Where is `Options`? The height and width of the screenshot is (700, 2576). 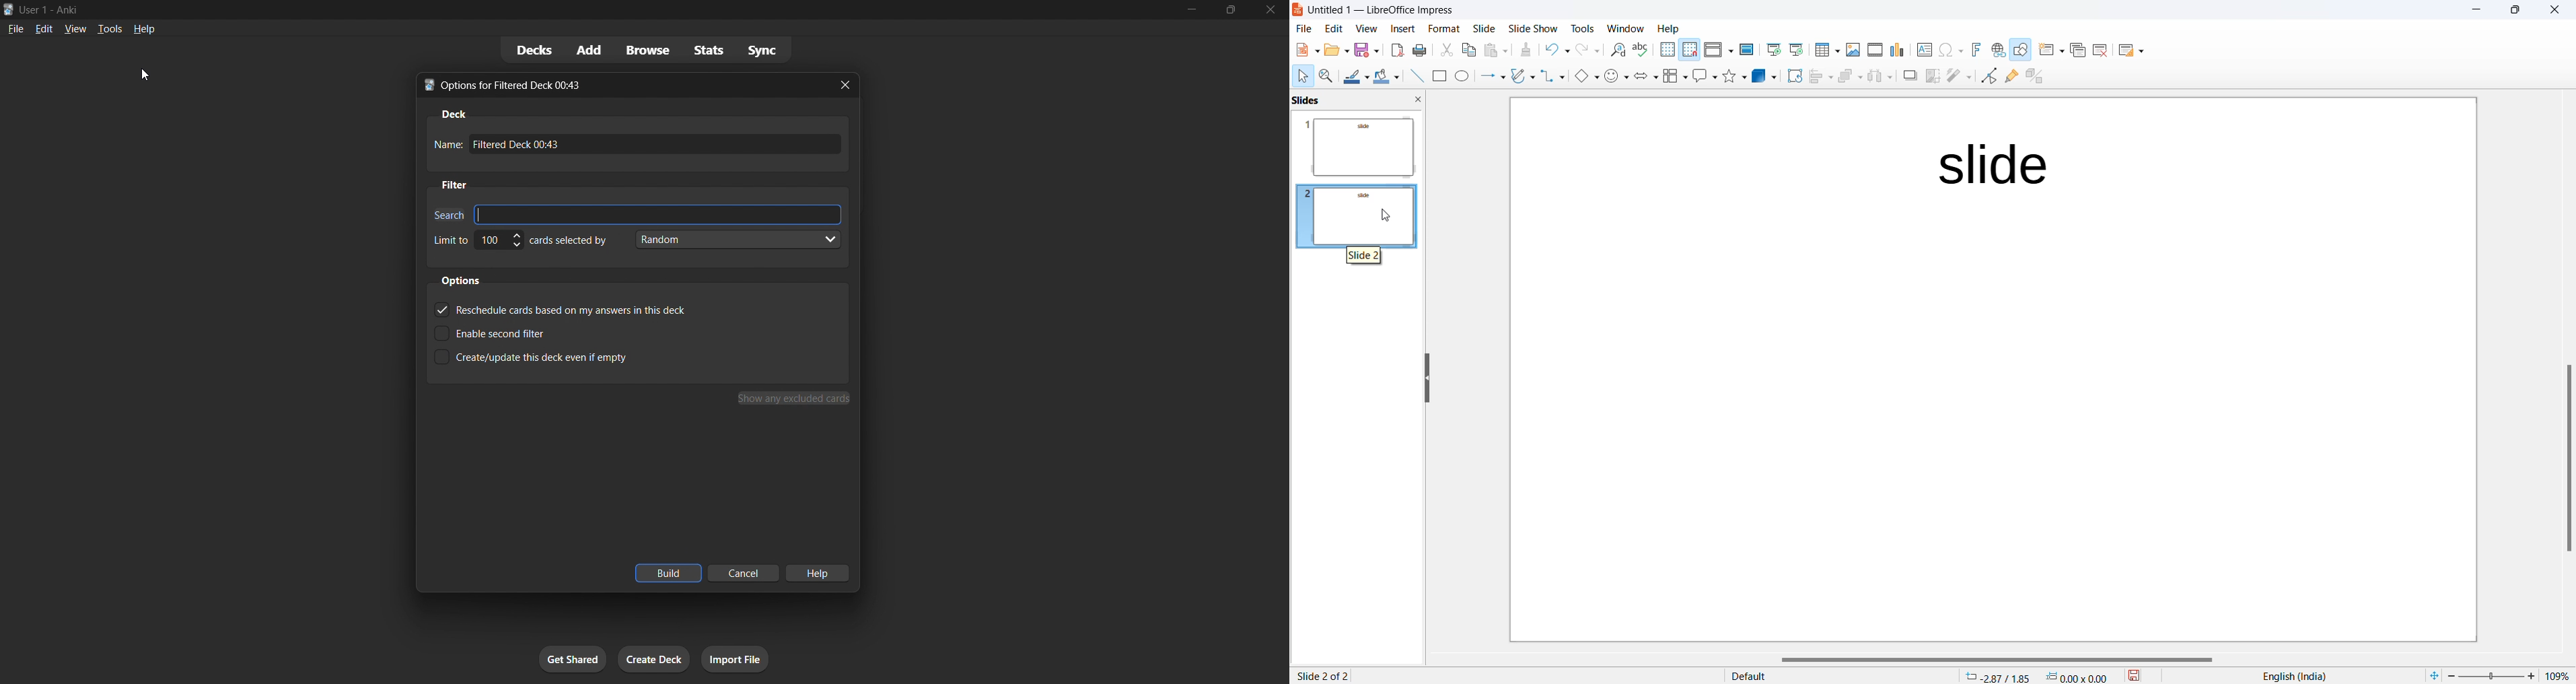 Options is located at coordinates (466, 280).